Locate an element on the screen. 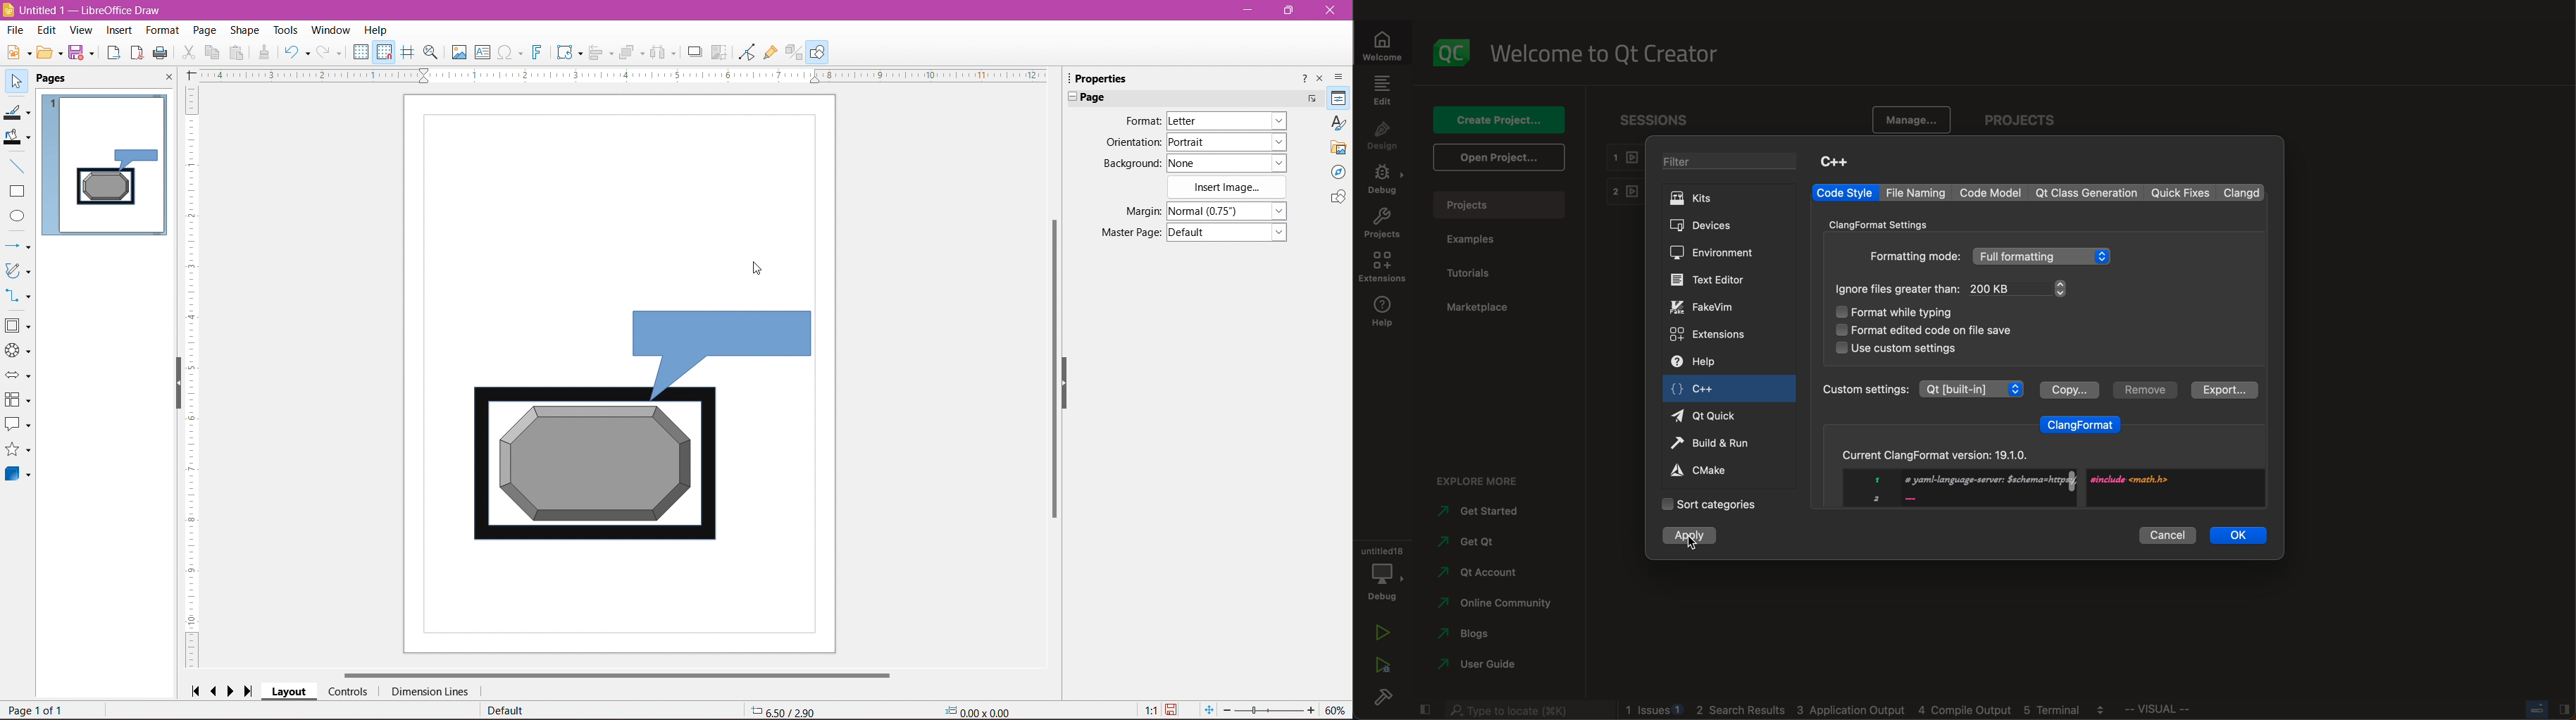 This screenshot has height=728, width=2576. Format is located at coordinates (1140, 121).